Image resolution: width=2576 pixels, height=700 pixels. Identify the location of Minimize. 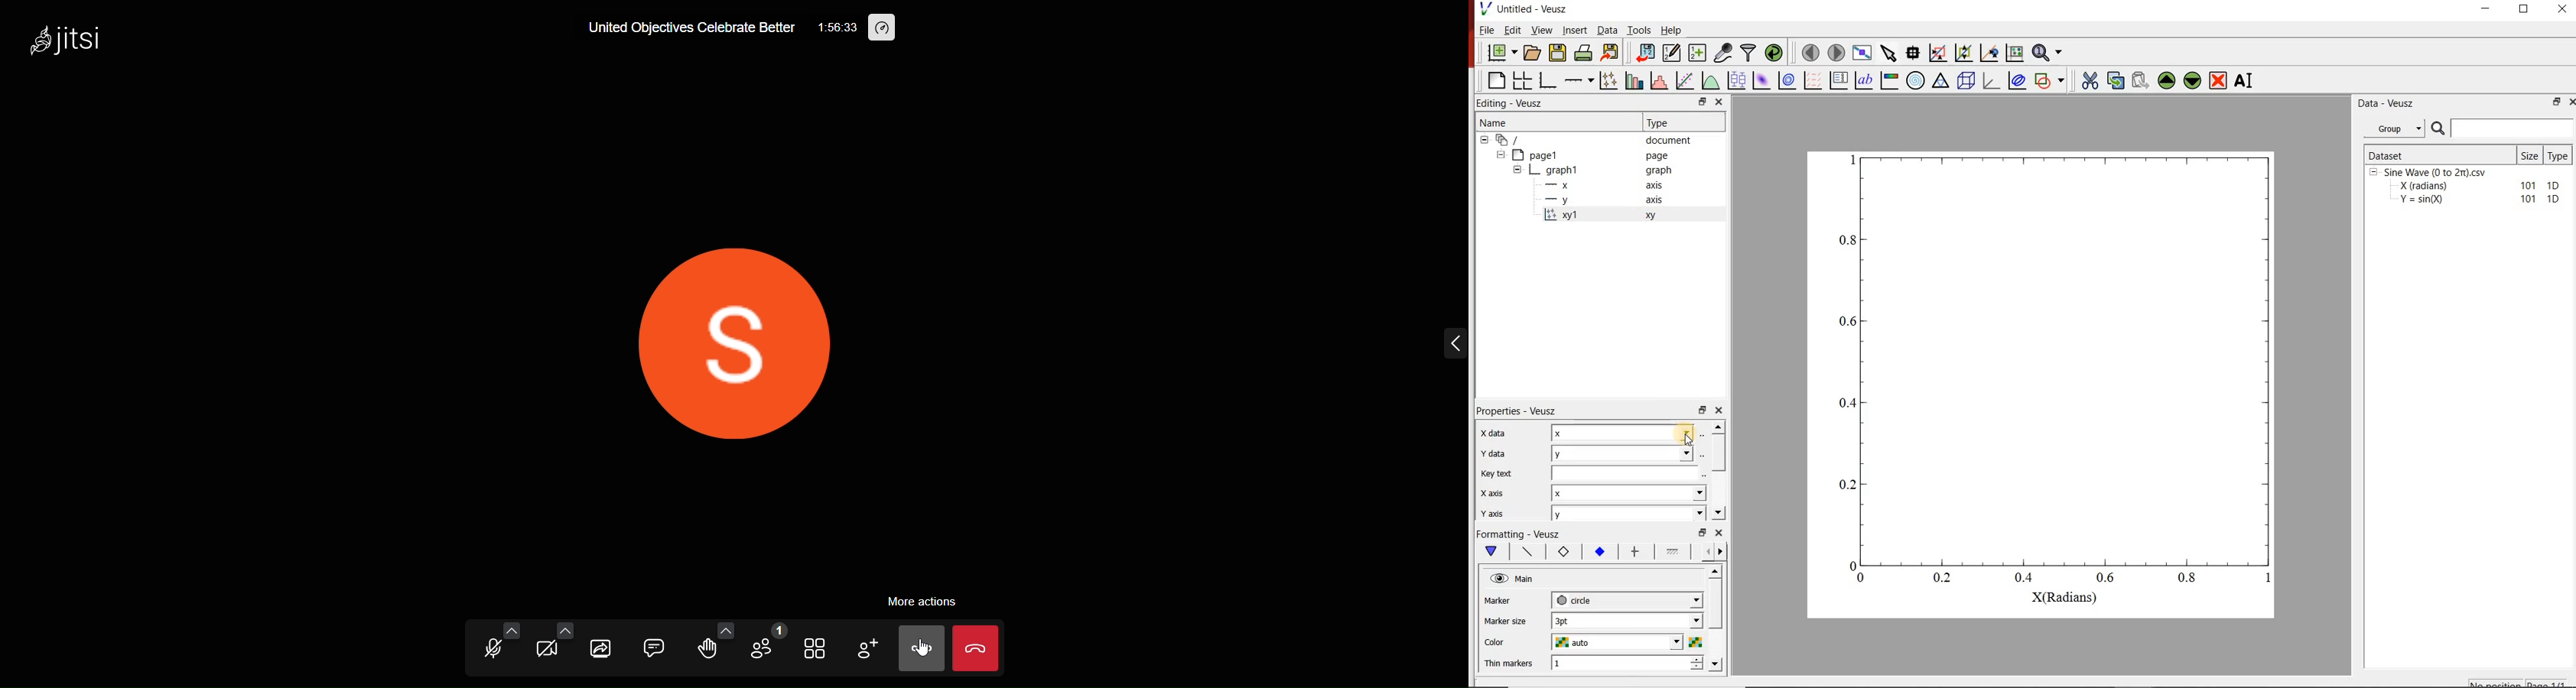
(2485, 9).